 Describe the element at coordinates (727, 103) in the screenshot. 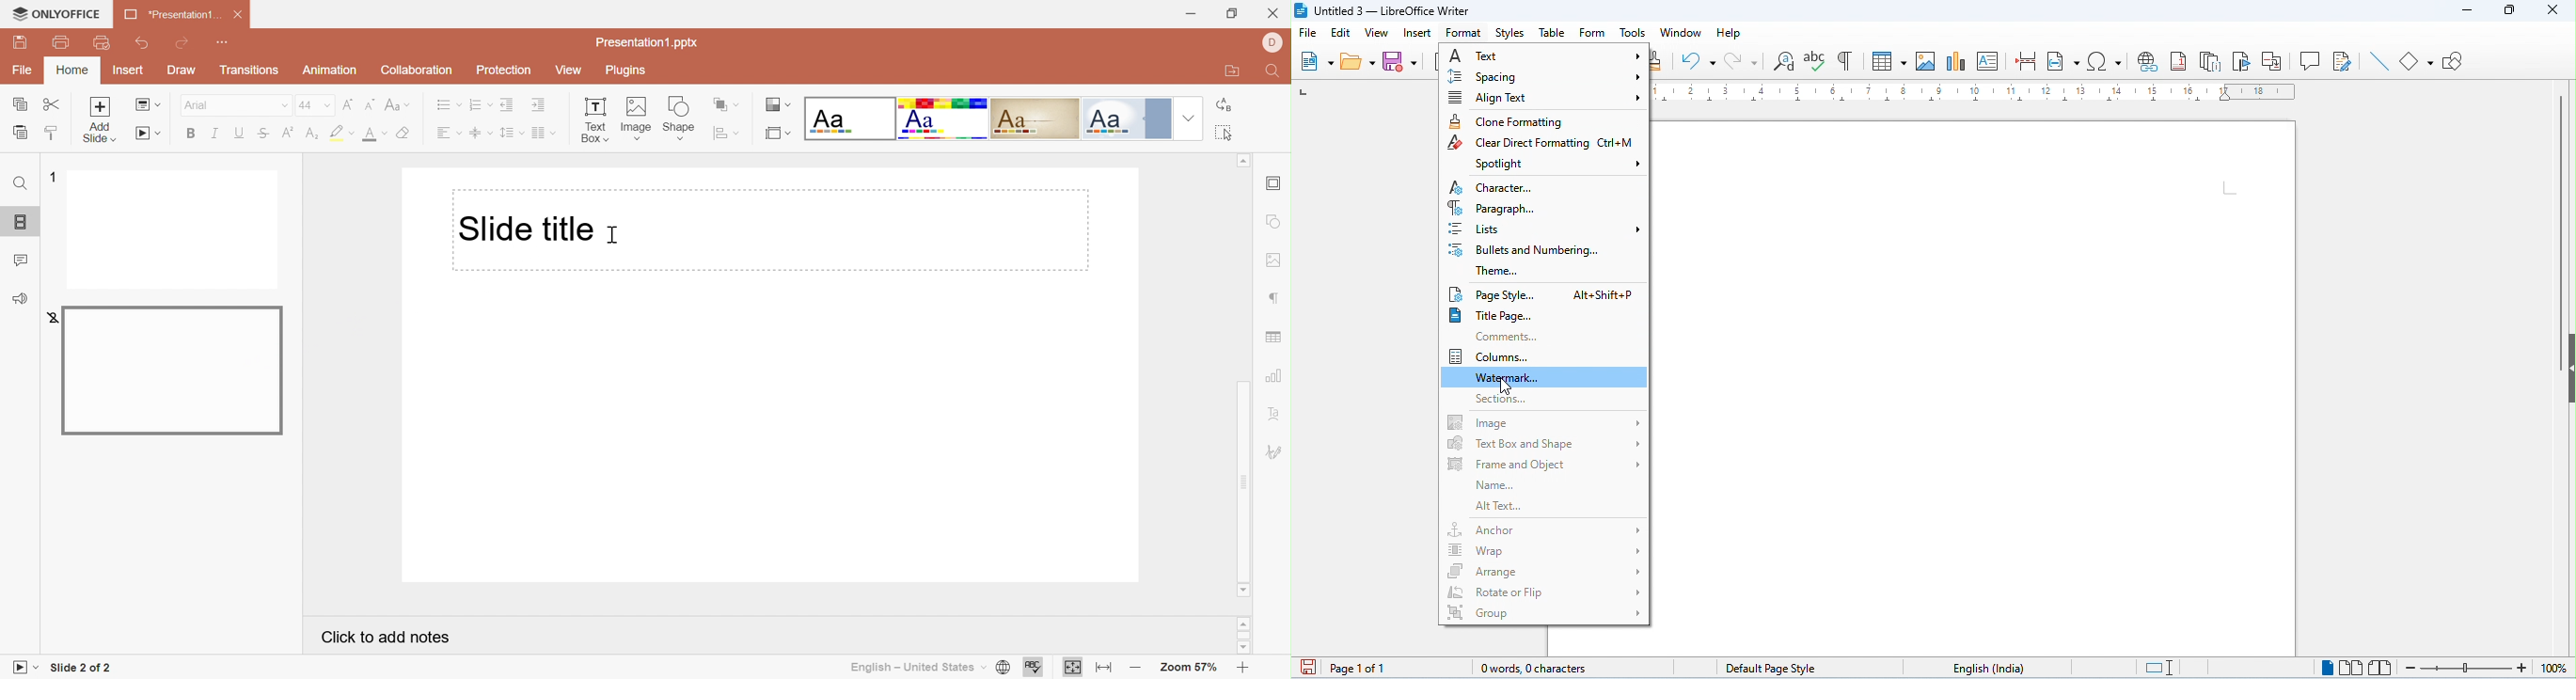

I see `Arrange shape` at that location.